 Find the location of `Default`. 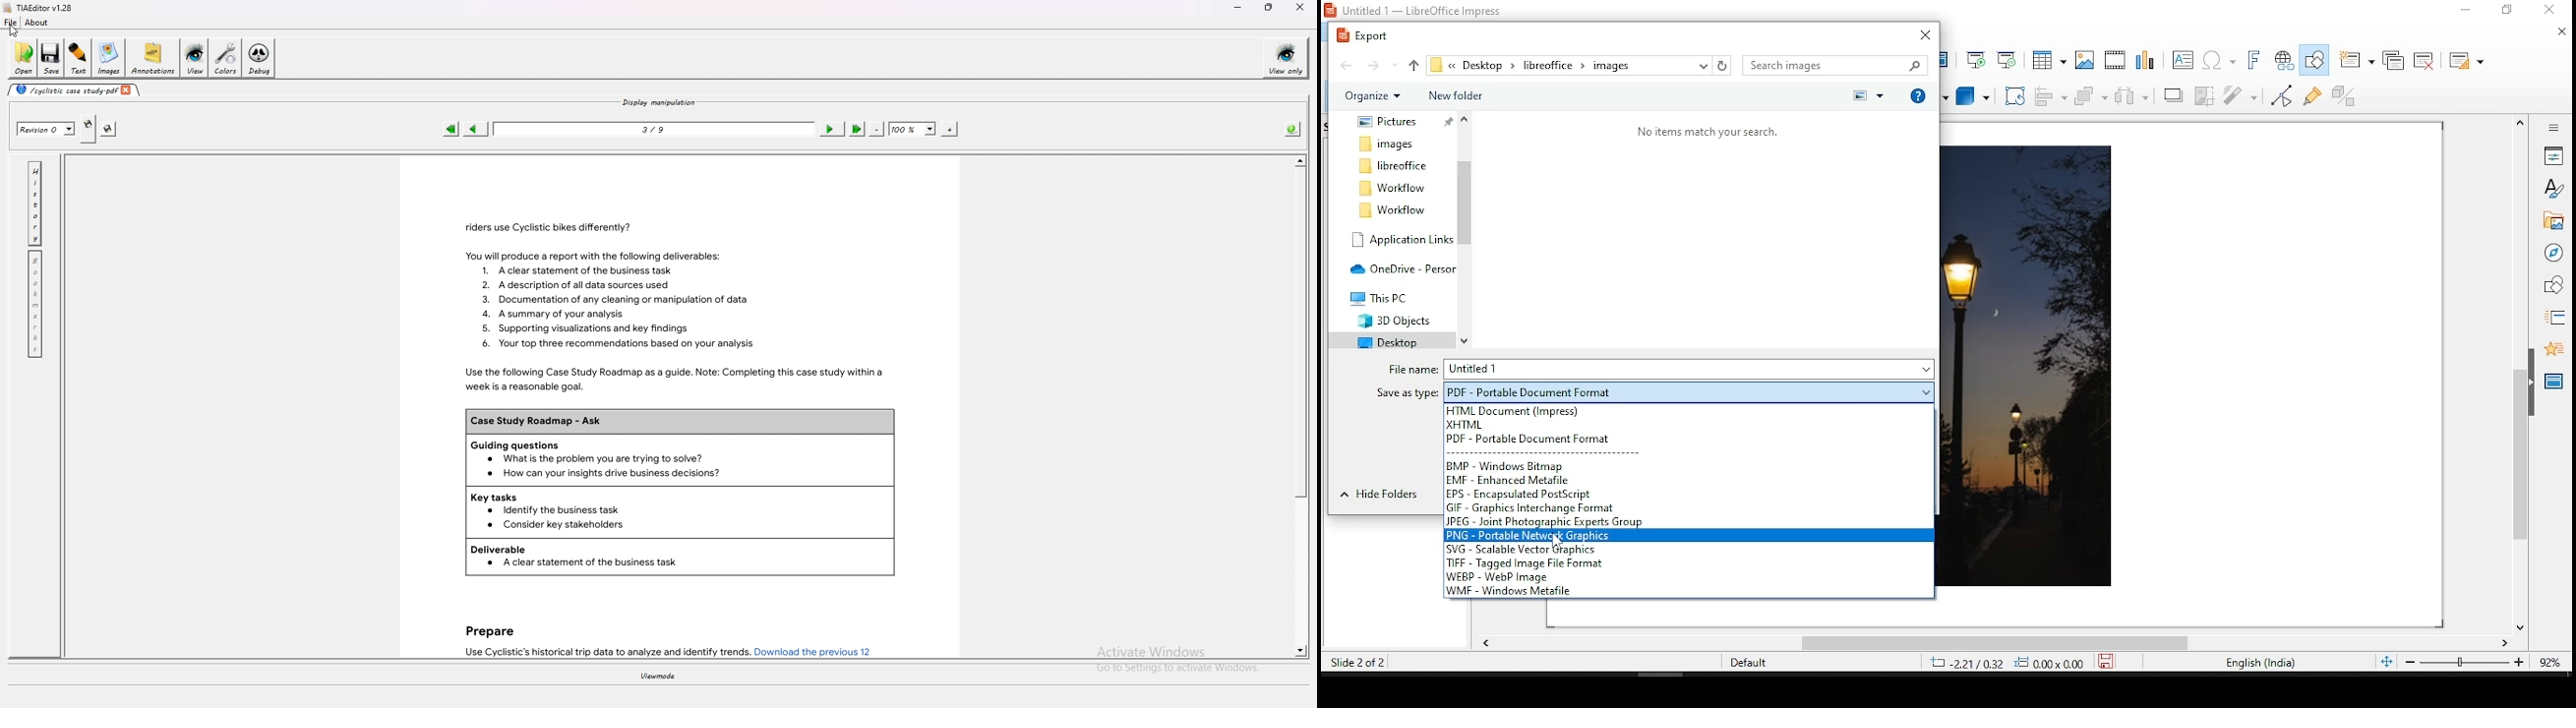

Default is located at coordinates (1749, 662).